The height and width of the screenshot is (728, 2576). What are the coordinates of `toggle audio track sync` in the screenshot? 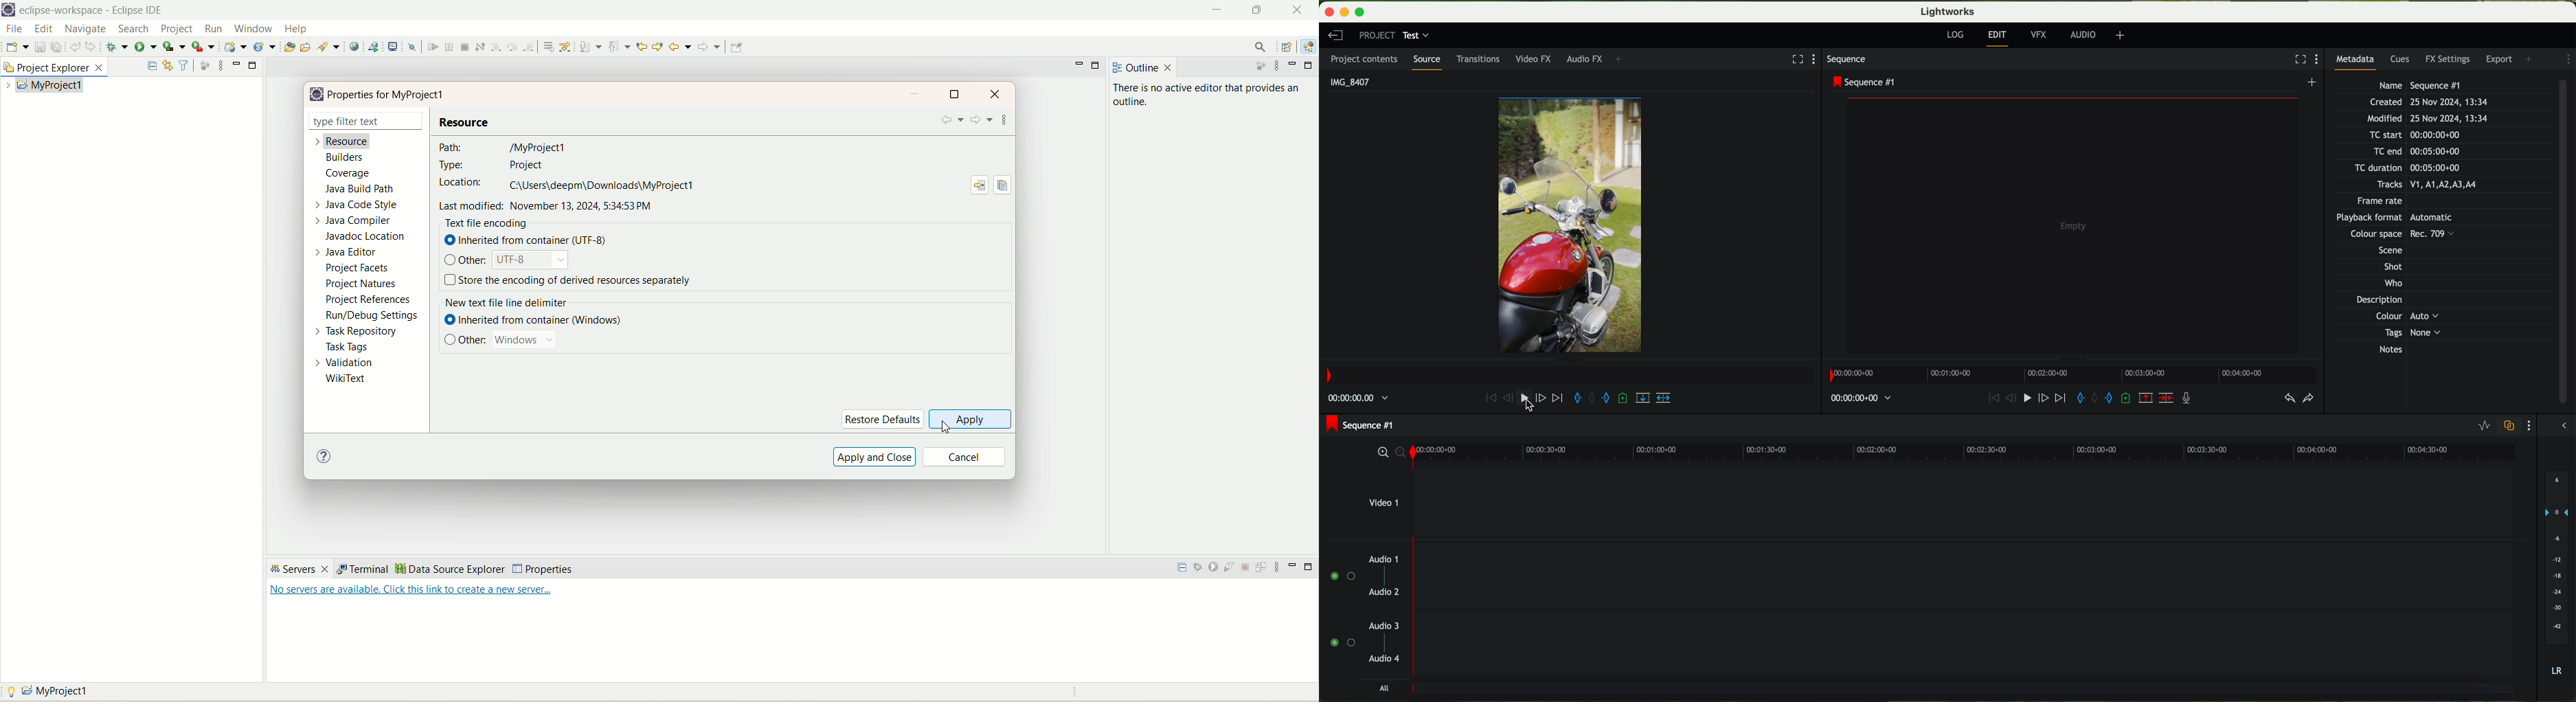 It's located at (2511, 426).